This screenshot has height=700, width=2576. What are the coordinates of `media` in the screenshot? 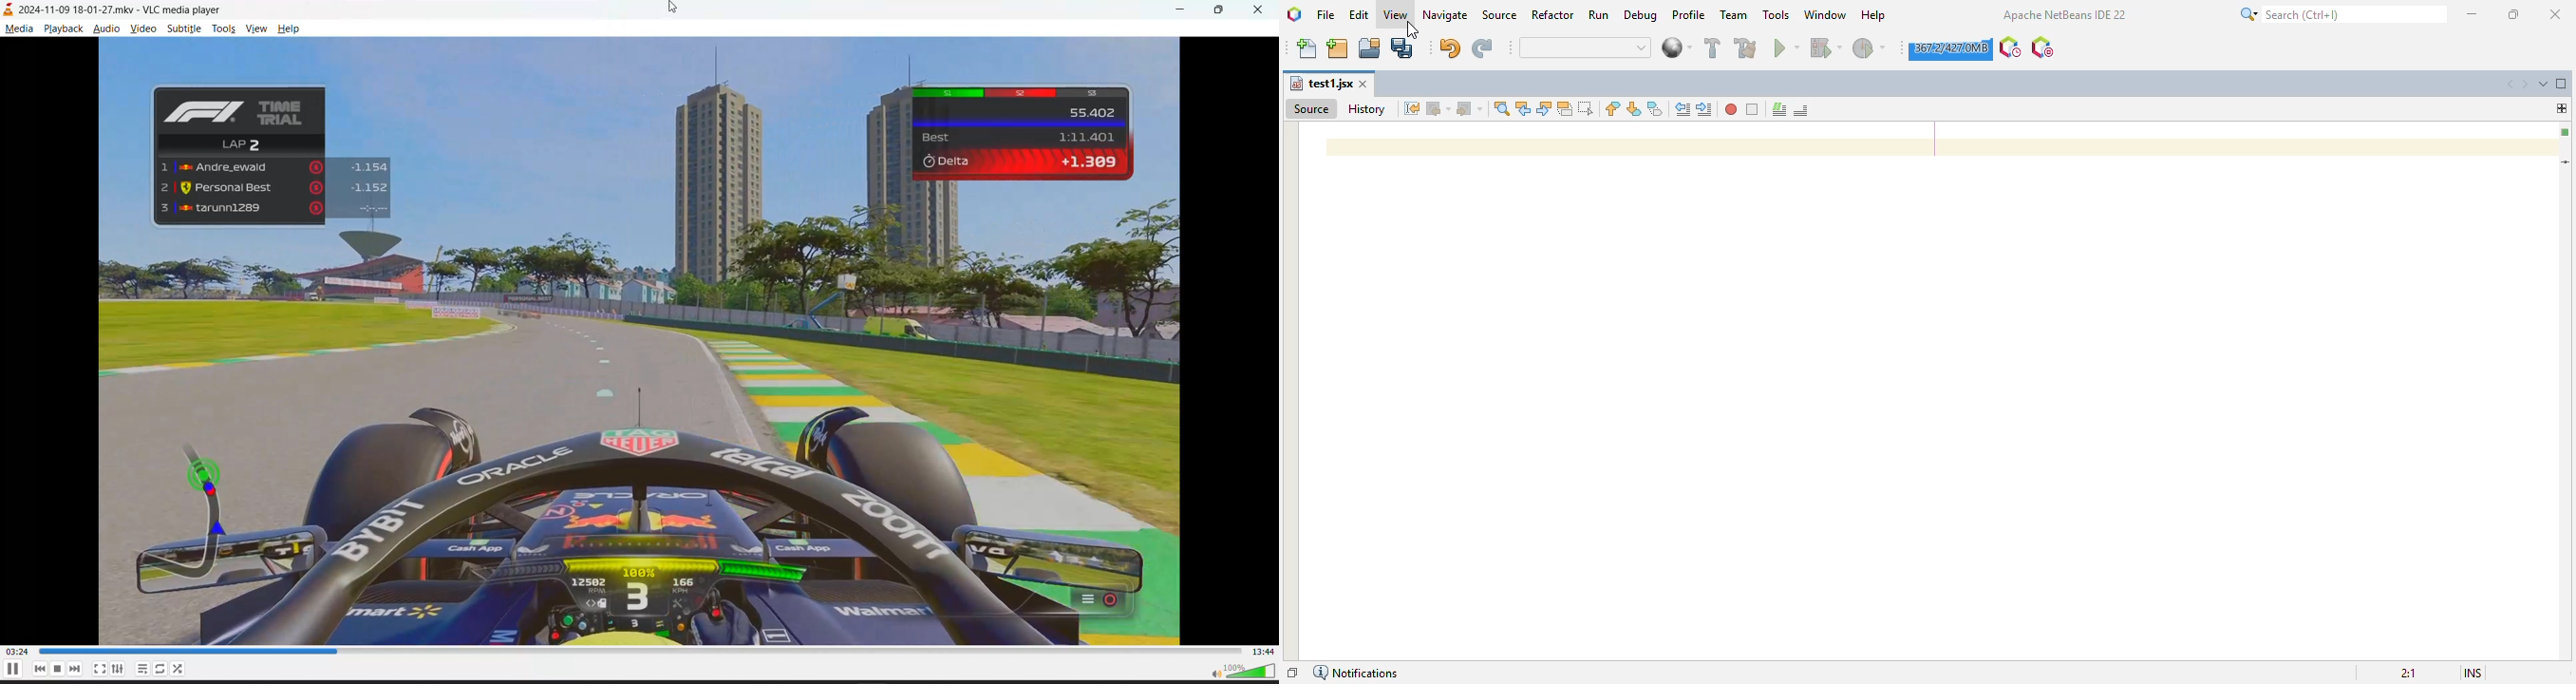 It's located at (17, 28).